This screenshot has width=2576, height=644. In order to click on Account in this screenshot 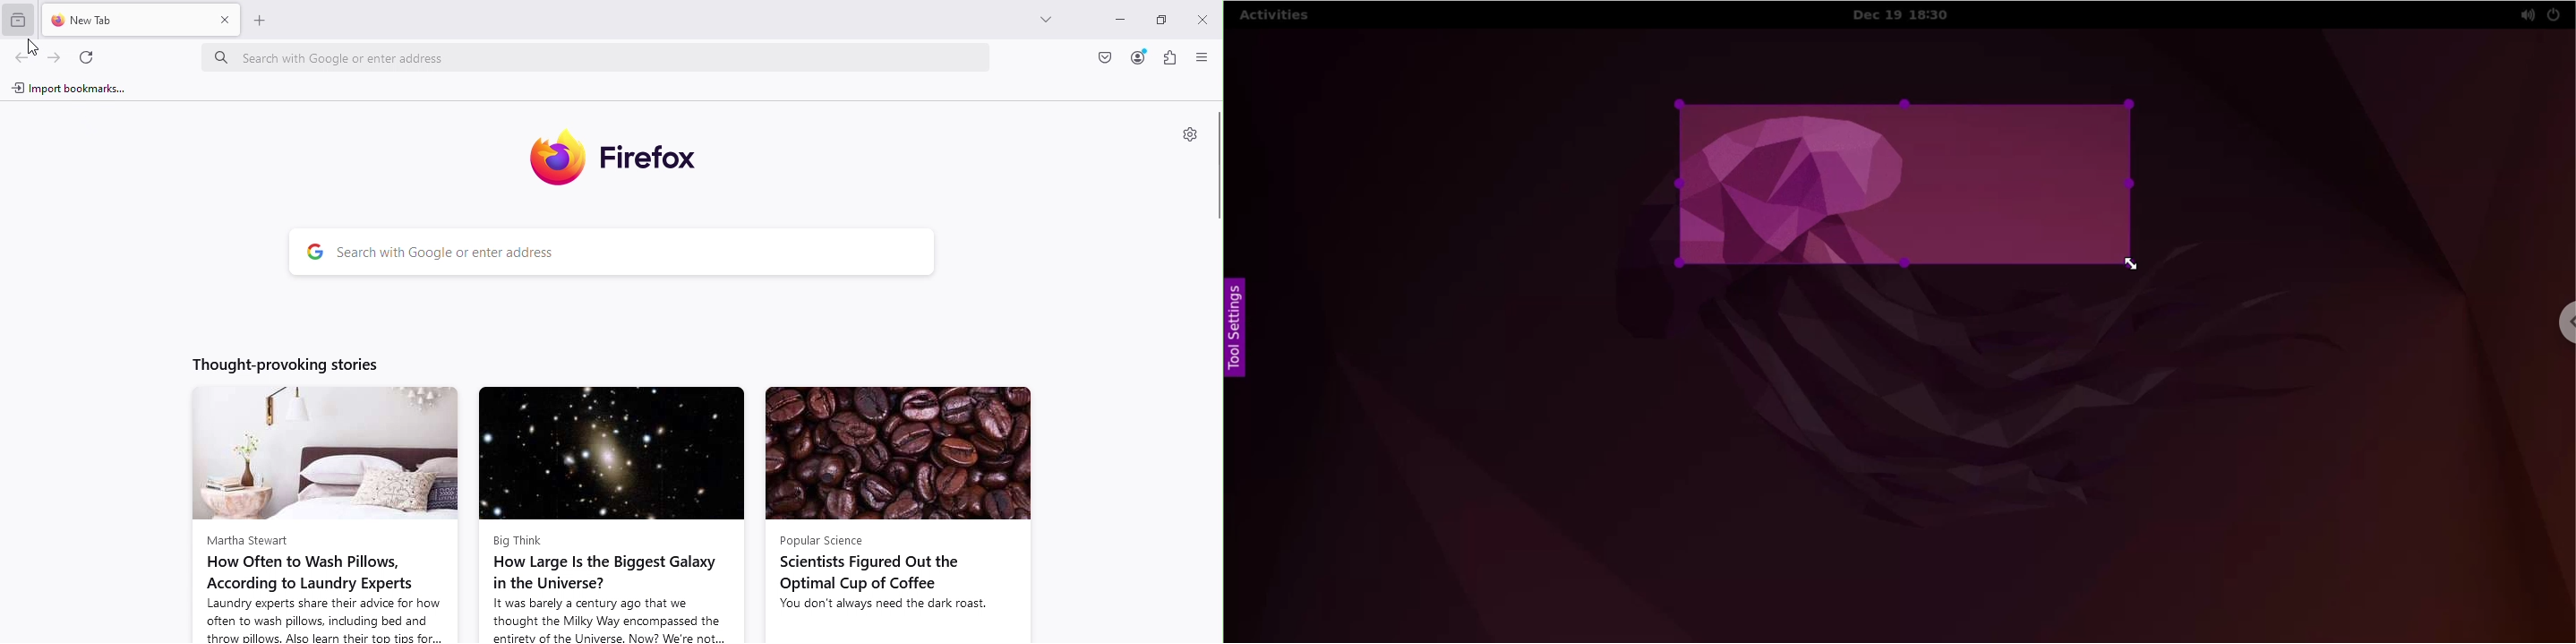, I will do `click(1138, 56)`.